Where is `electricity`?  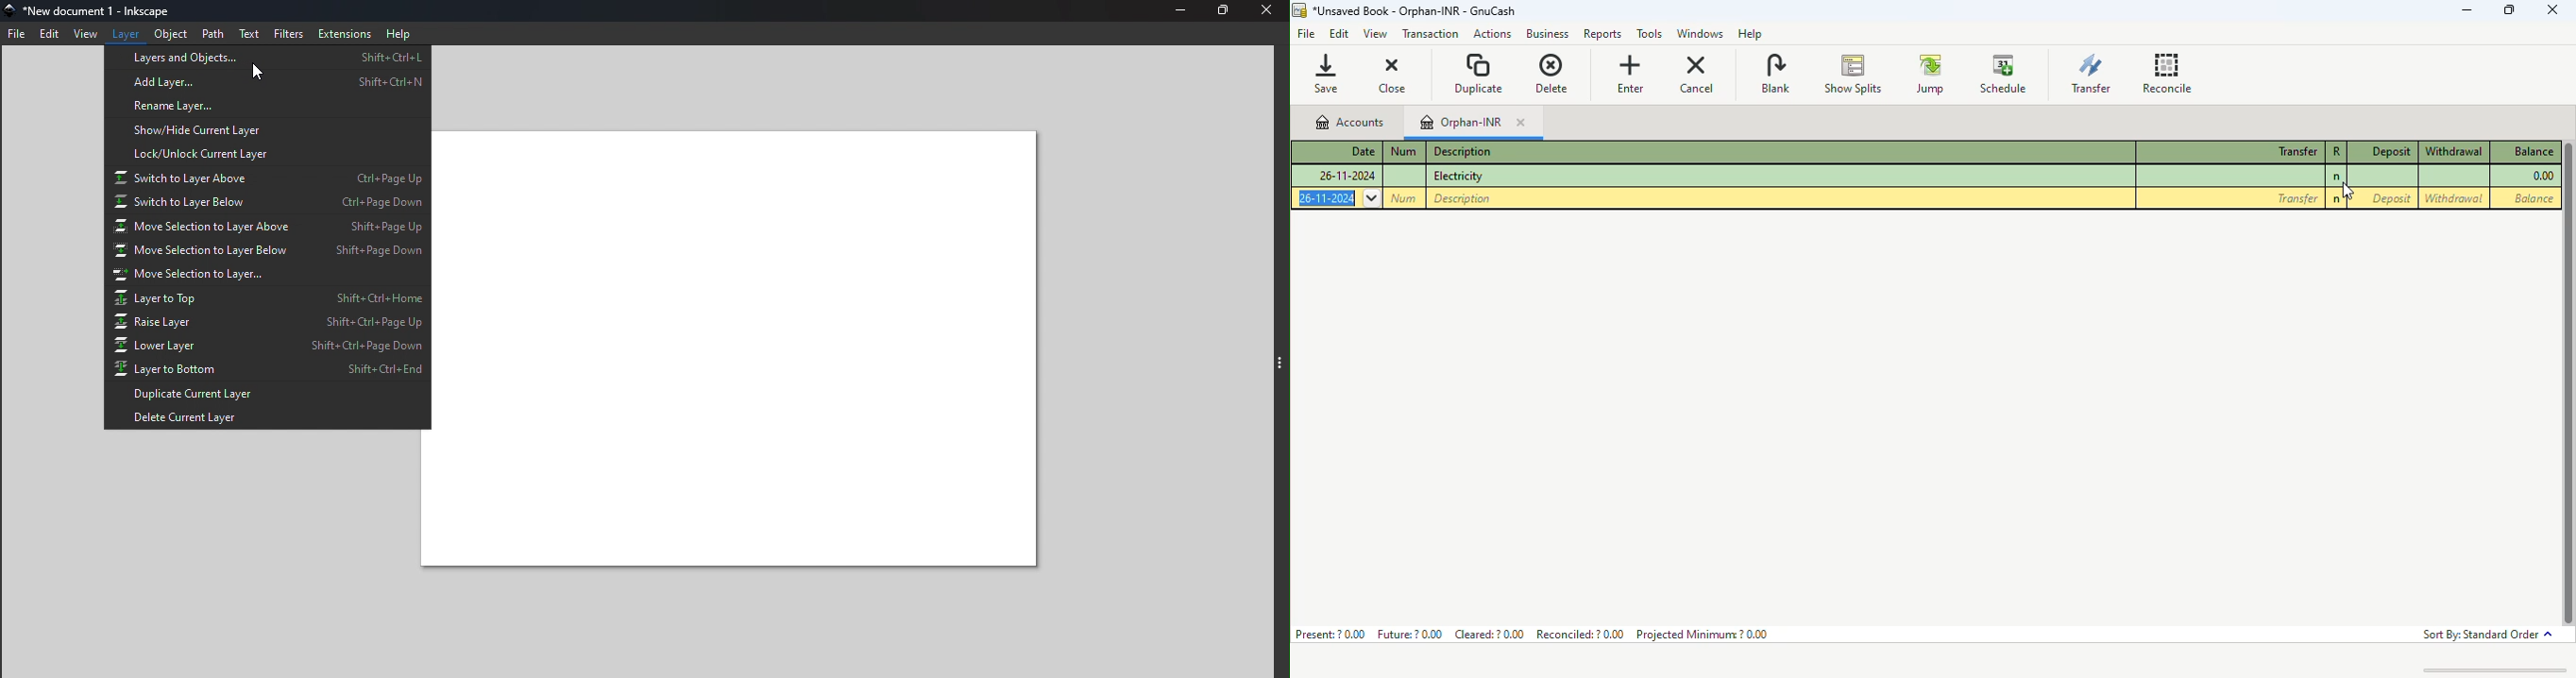
electricity is located at coordinates (1458, 176).